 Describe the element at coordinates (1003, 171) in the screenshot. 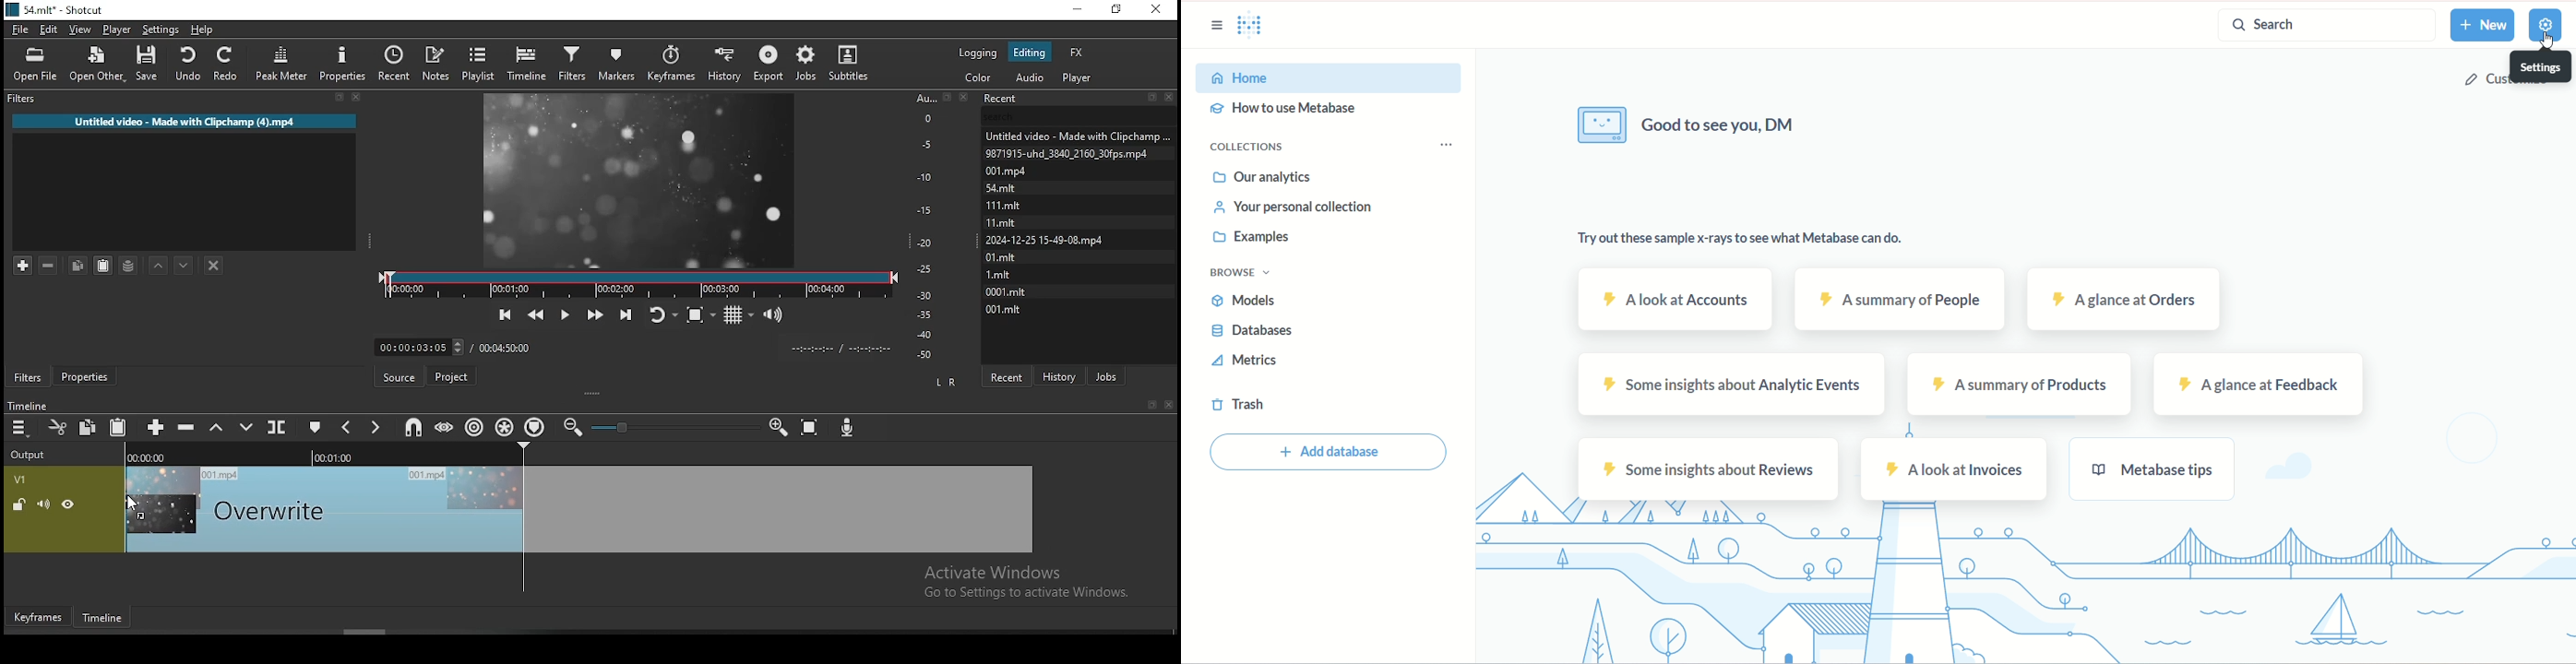

I see `files` at that location.